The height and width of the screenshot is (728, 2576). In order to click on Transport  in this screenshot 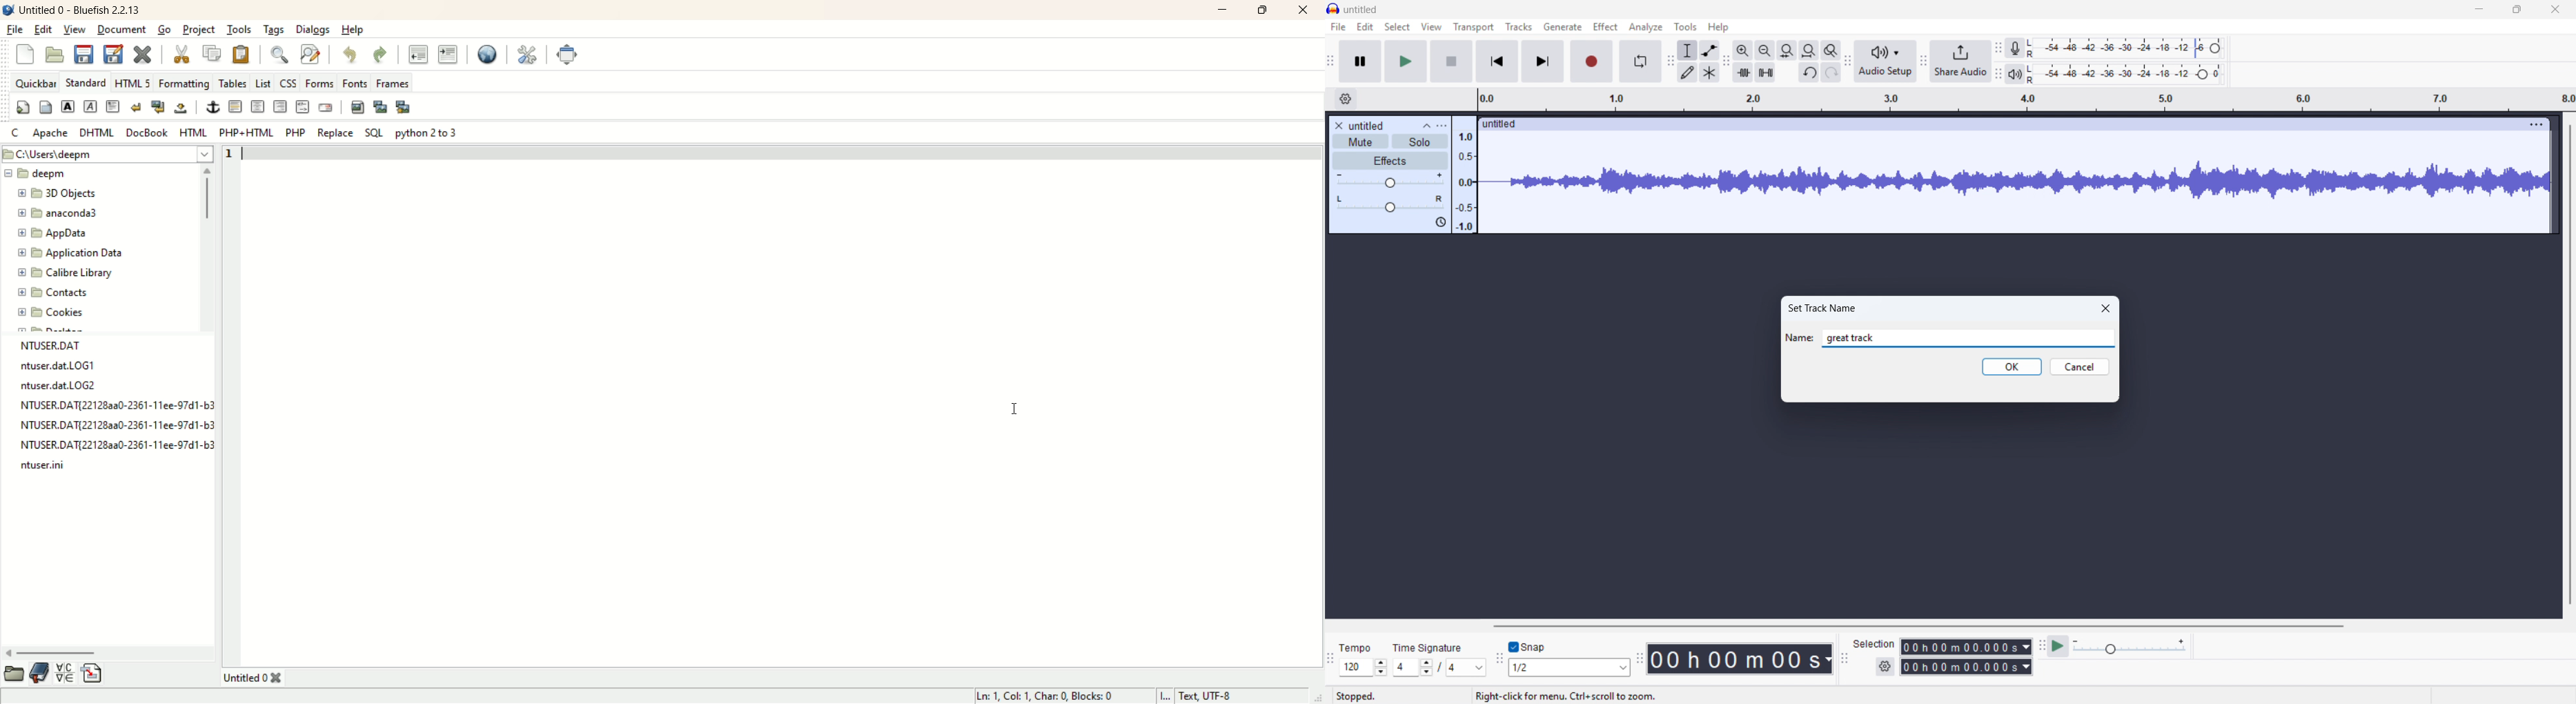, I will do `click(1473, 27)`.